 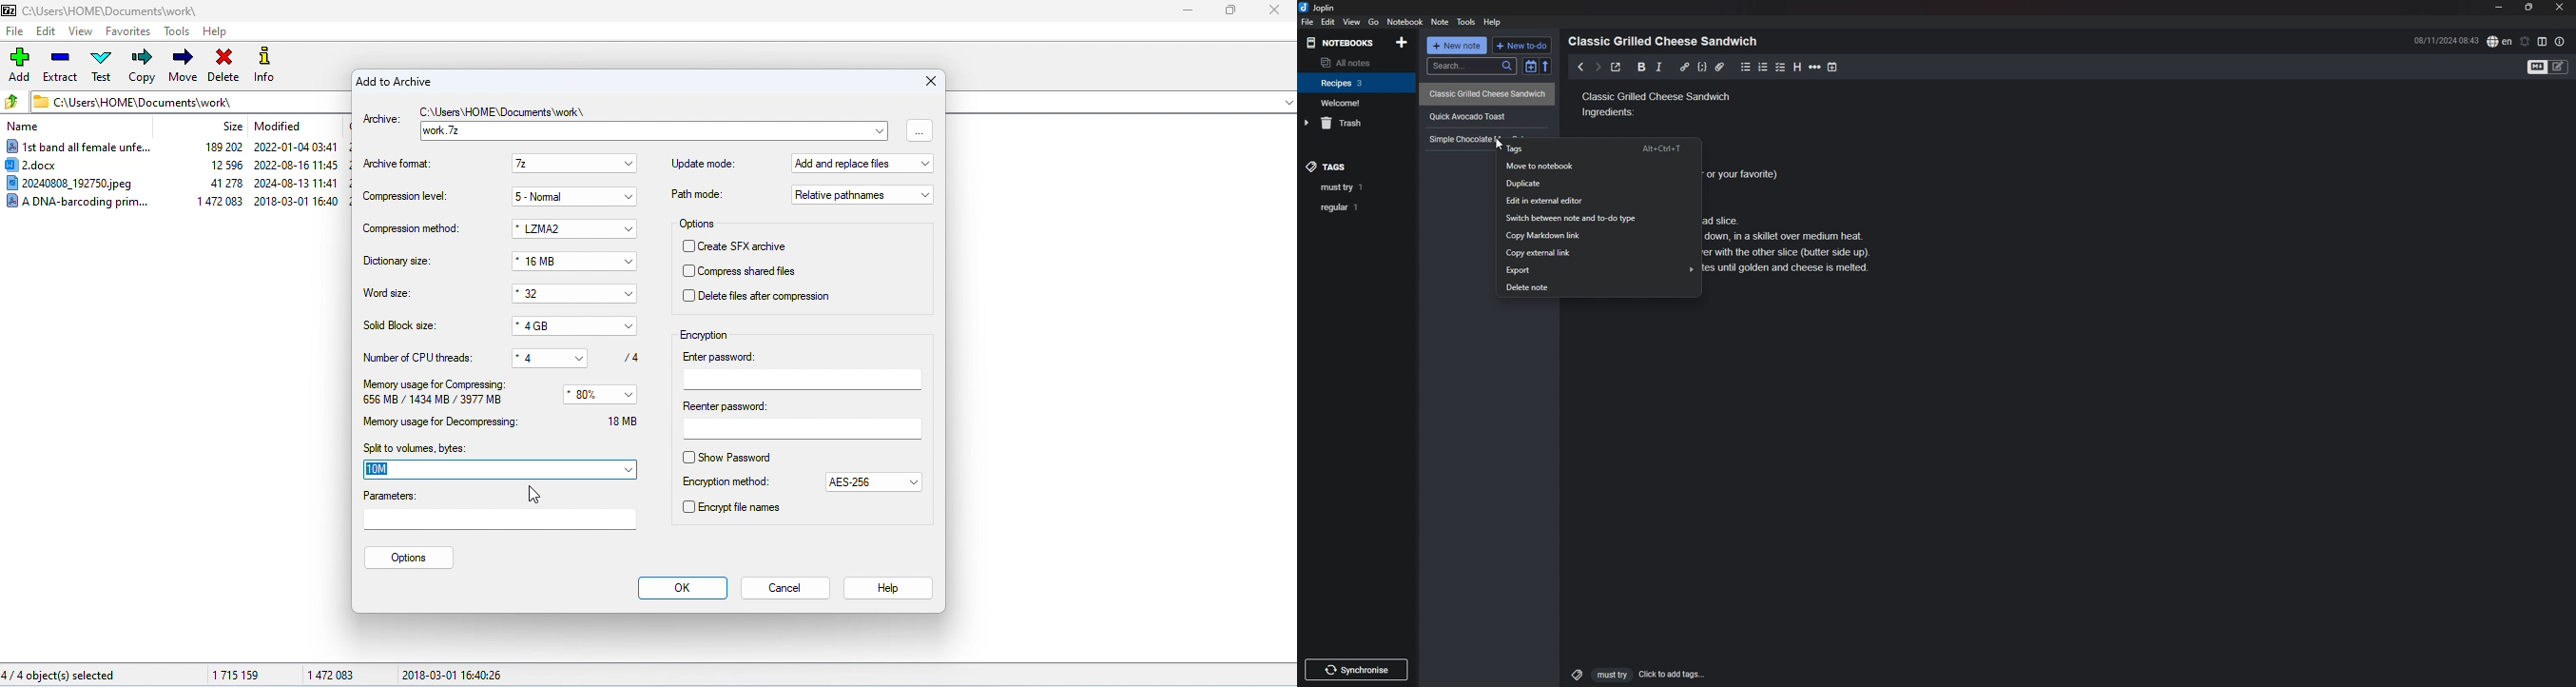 I want to click on notebook, so click(x=1406, y=21).